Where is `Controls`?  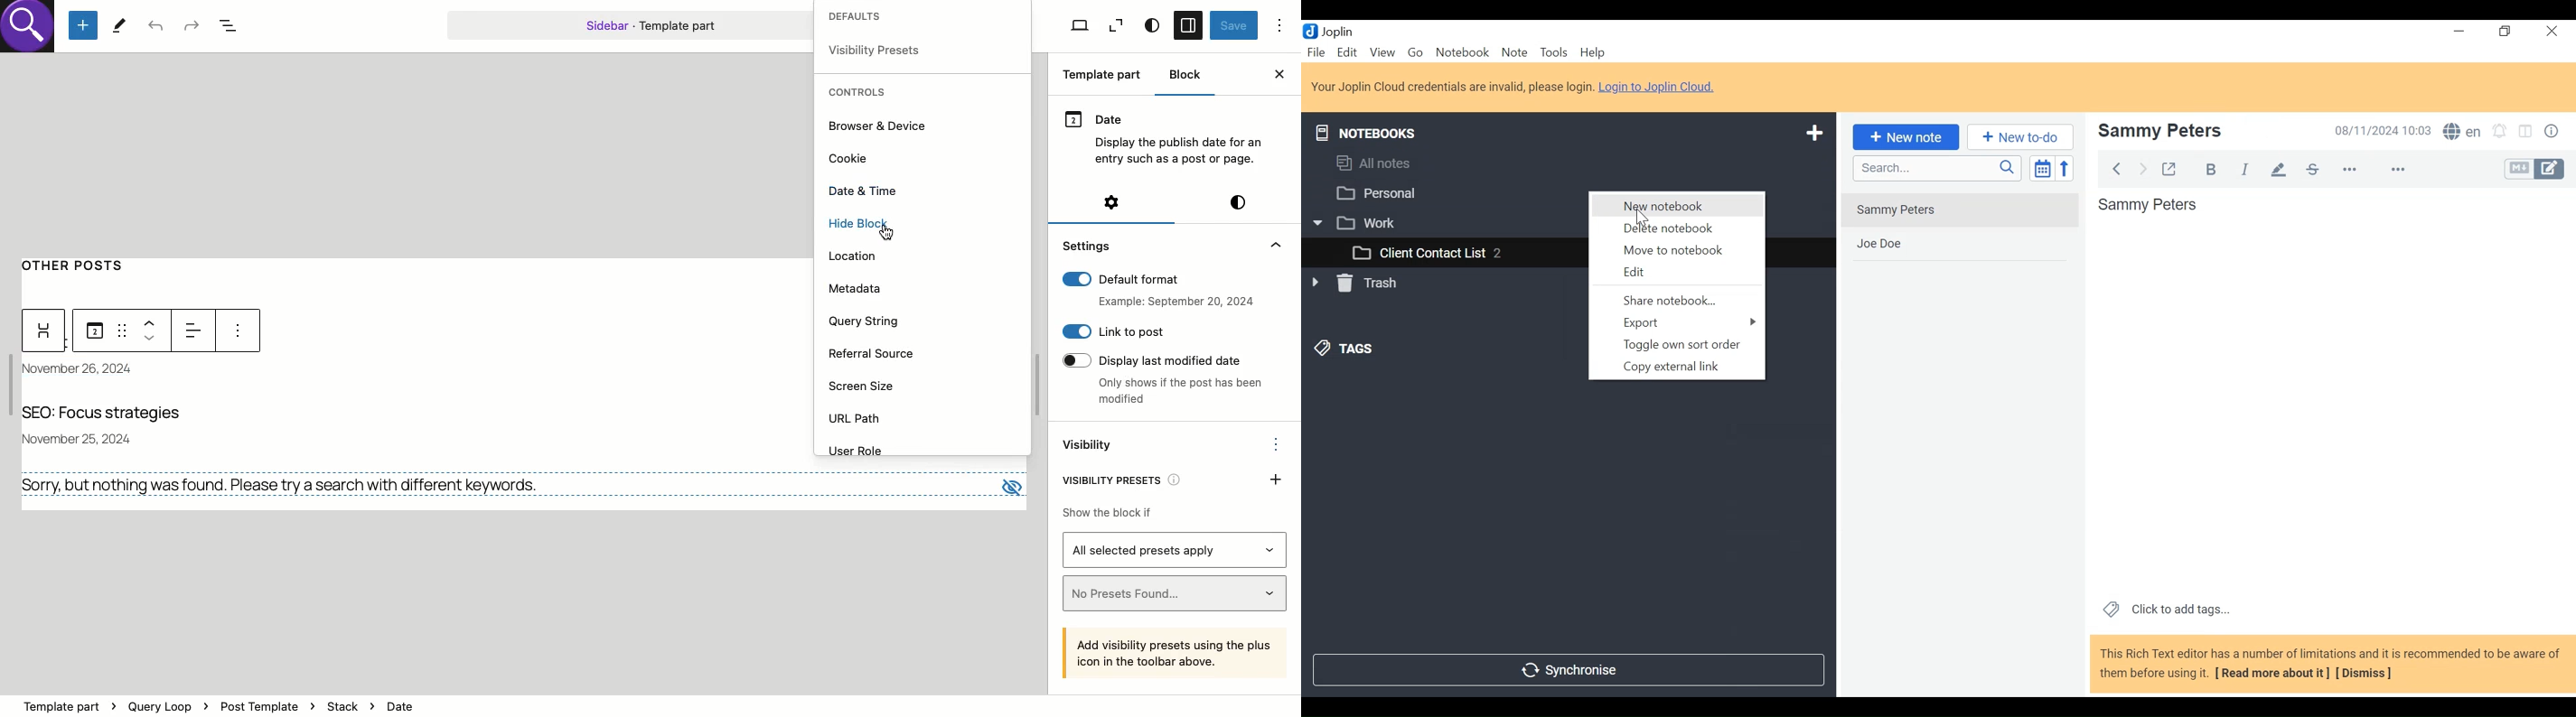 Controls is located at coordinates (861, 93).